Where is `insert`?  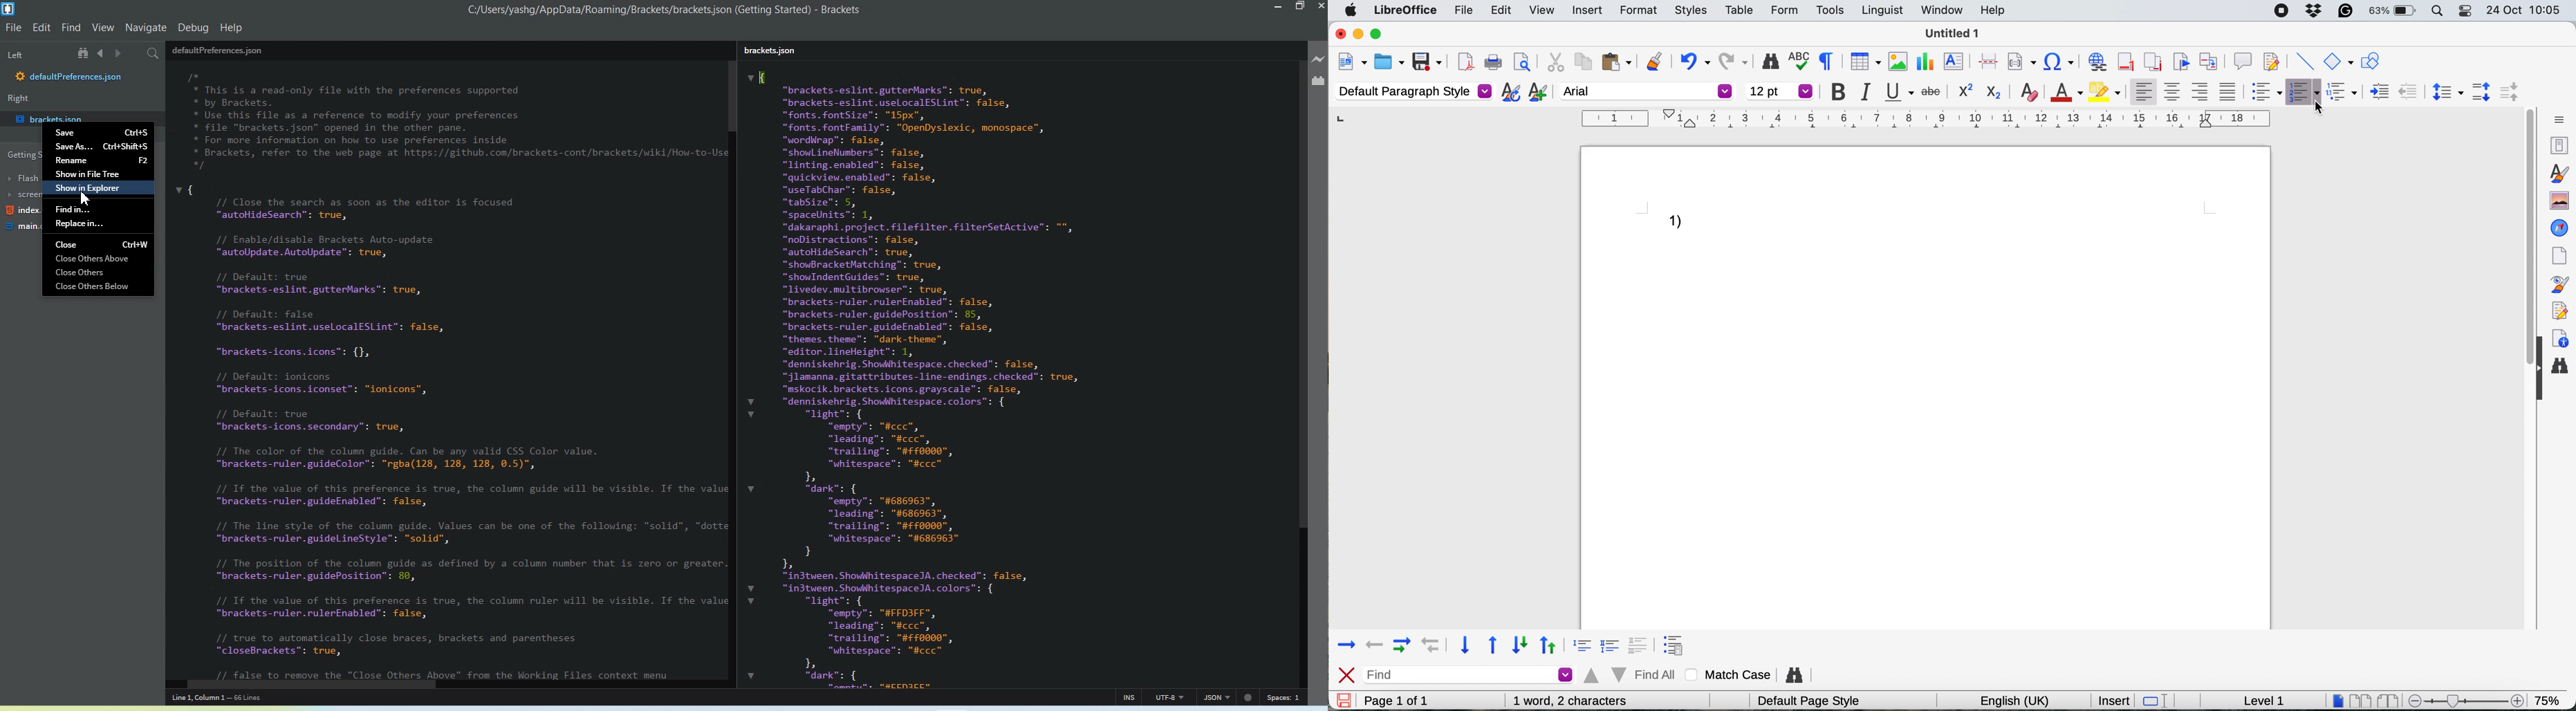 insert is located at coordinates (1586, 9).